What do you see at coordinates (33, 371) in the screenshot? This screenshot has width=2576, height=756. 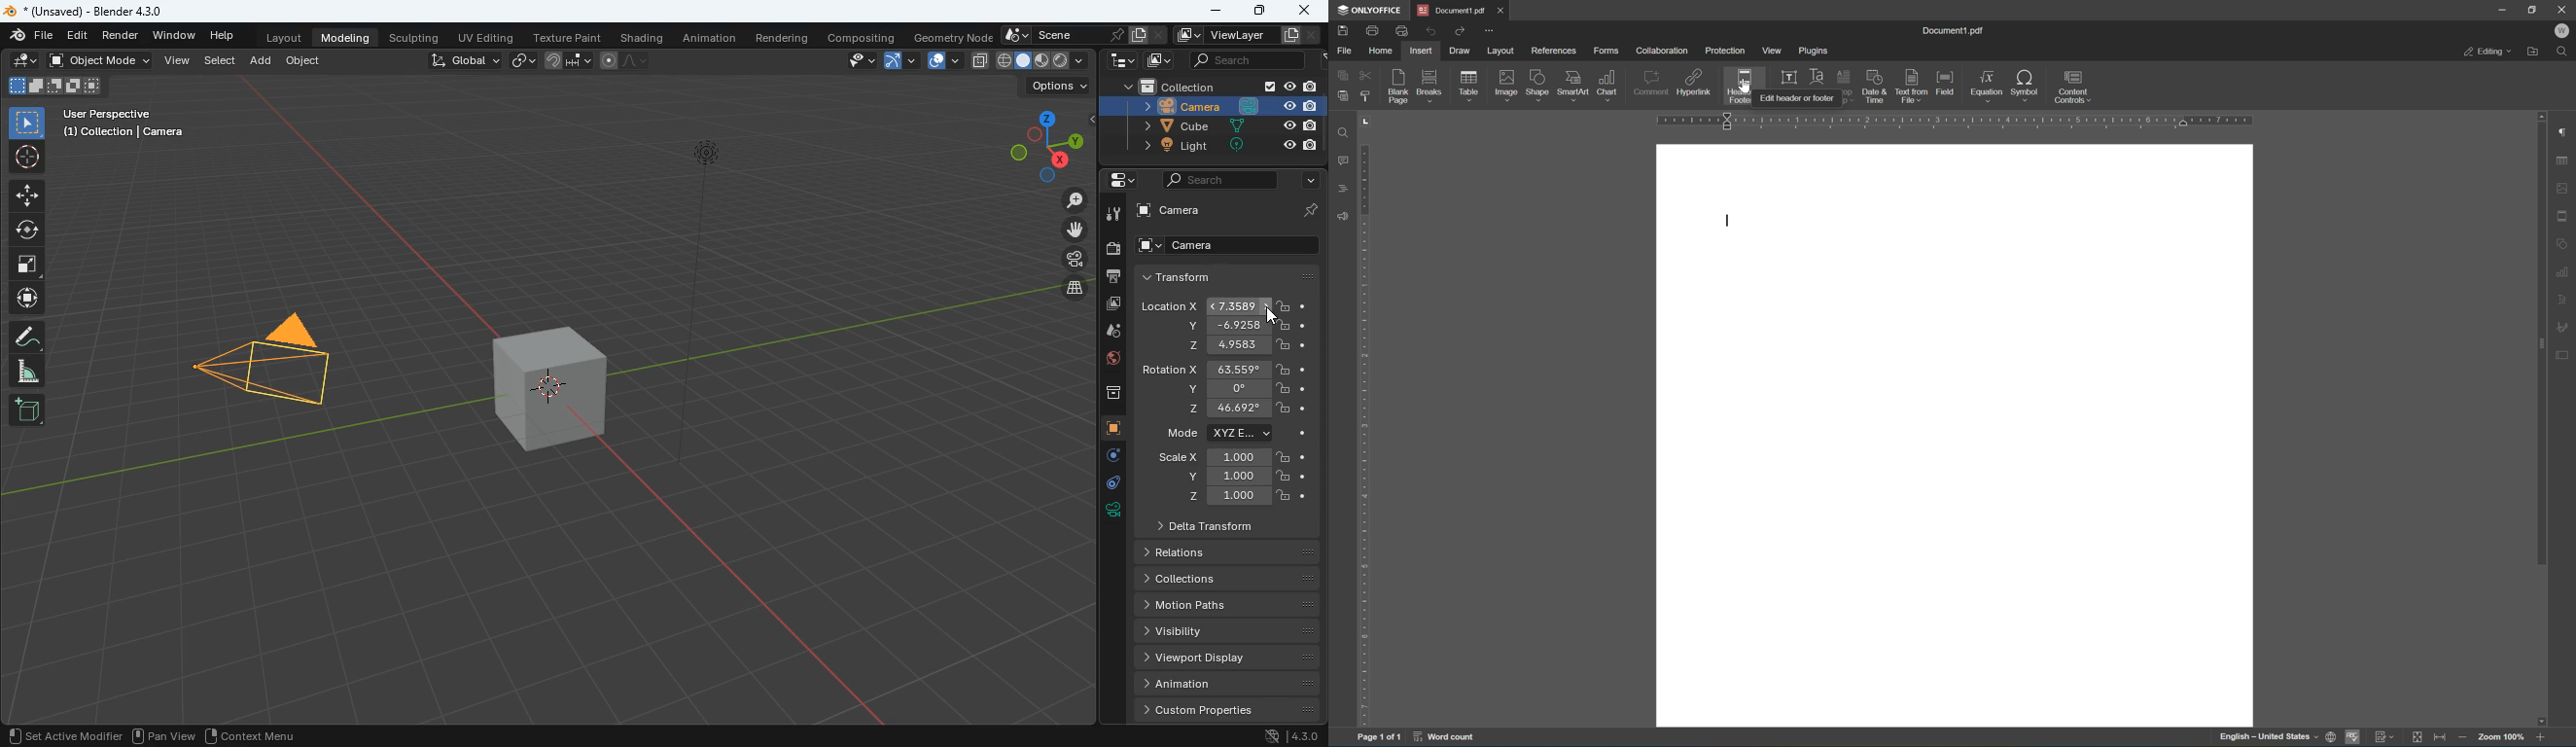 I see `angle` at bounding box center [33, 371].